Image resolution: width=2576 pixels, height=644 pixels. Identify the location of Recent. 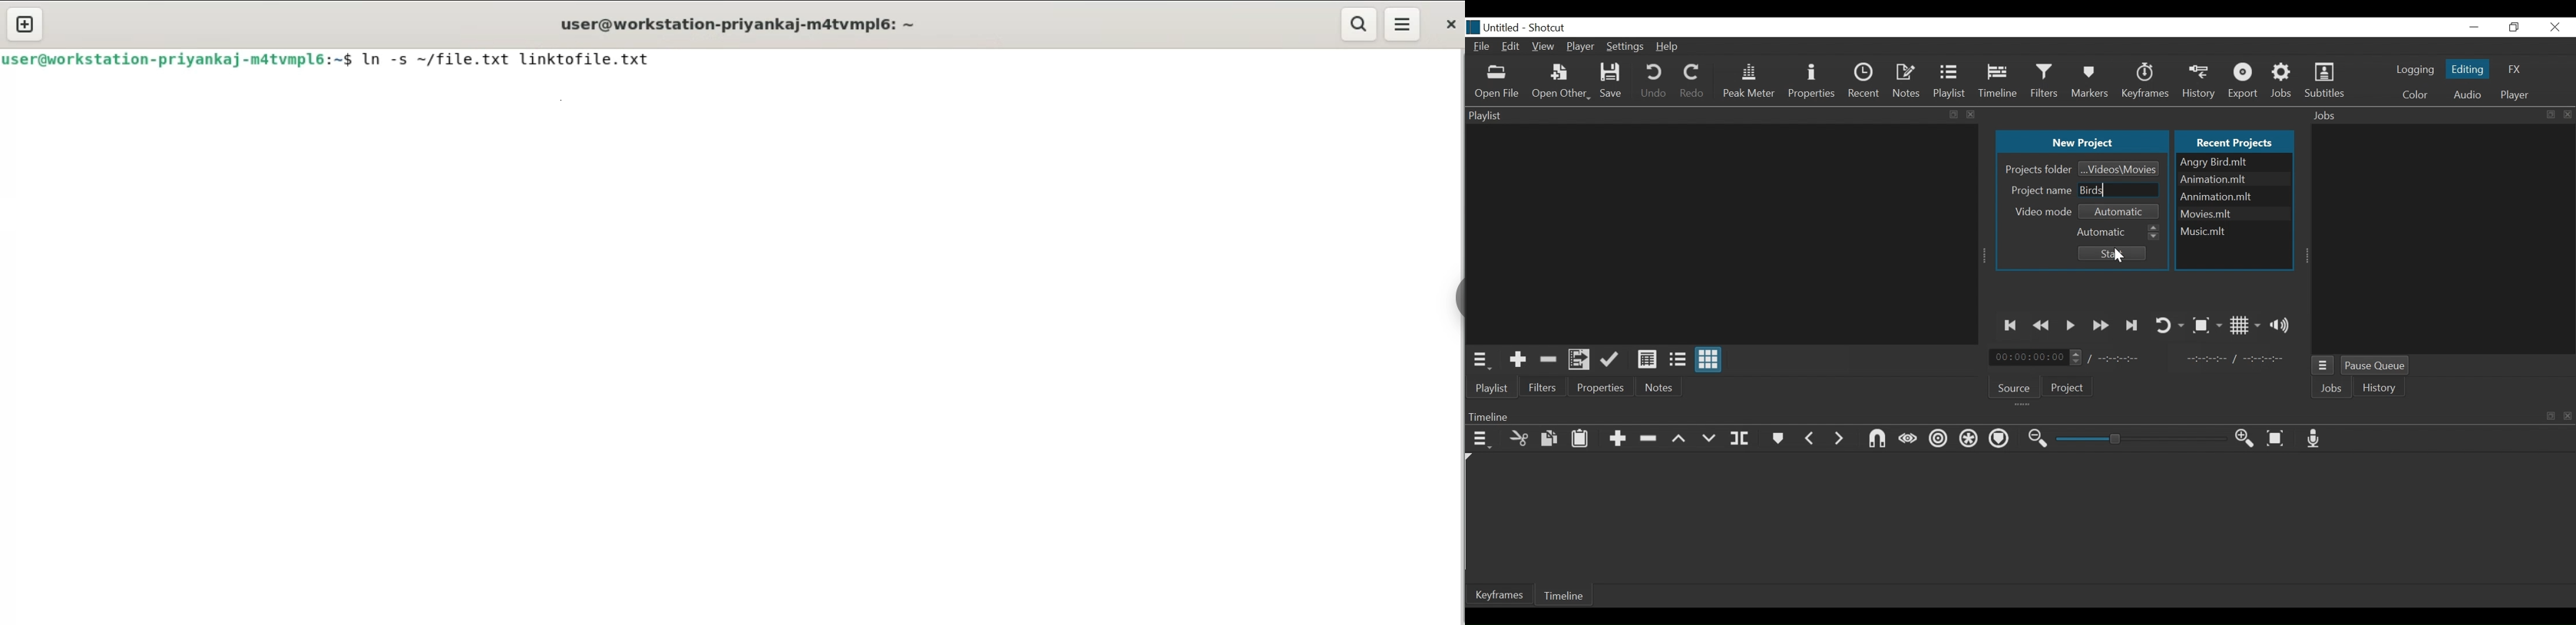
(1864, 80).